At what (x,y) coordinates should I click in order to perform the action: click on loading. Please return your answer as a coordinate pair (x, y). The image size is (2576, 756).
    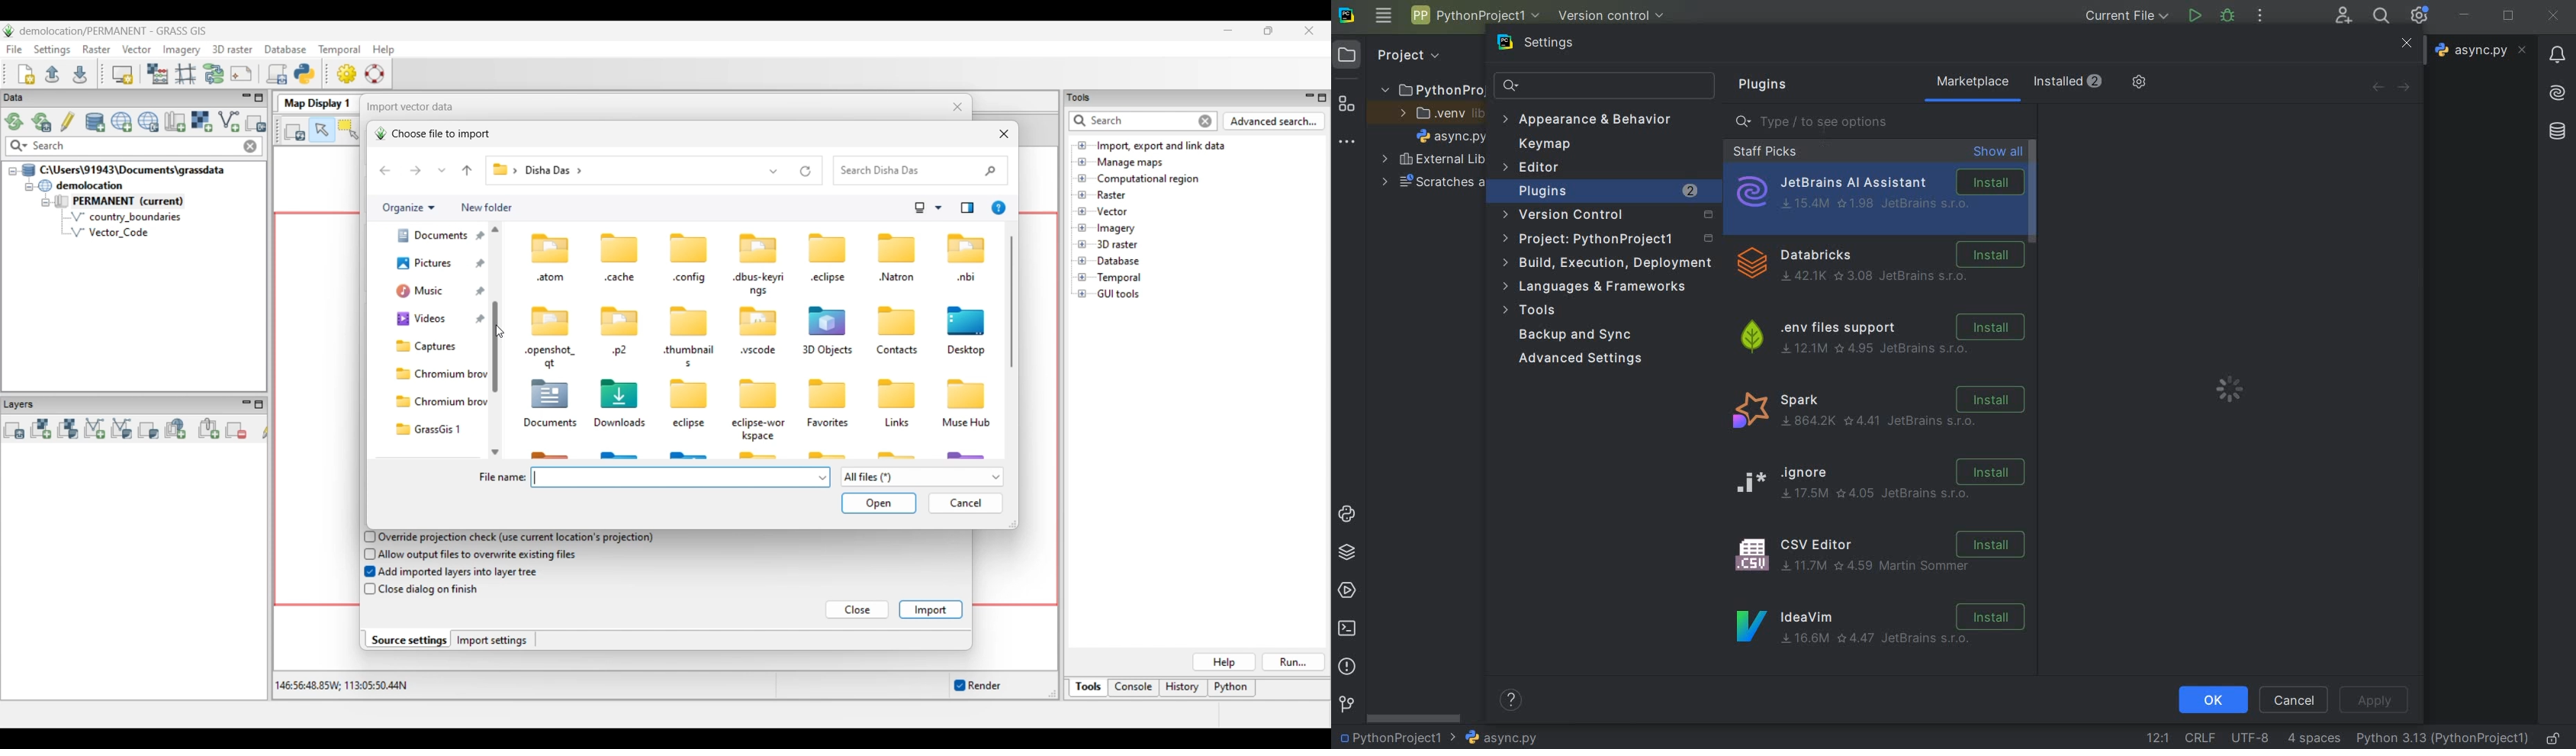
    Looking at the image, I should click on (2233, 390).